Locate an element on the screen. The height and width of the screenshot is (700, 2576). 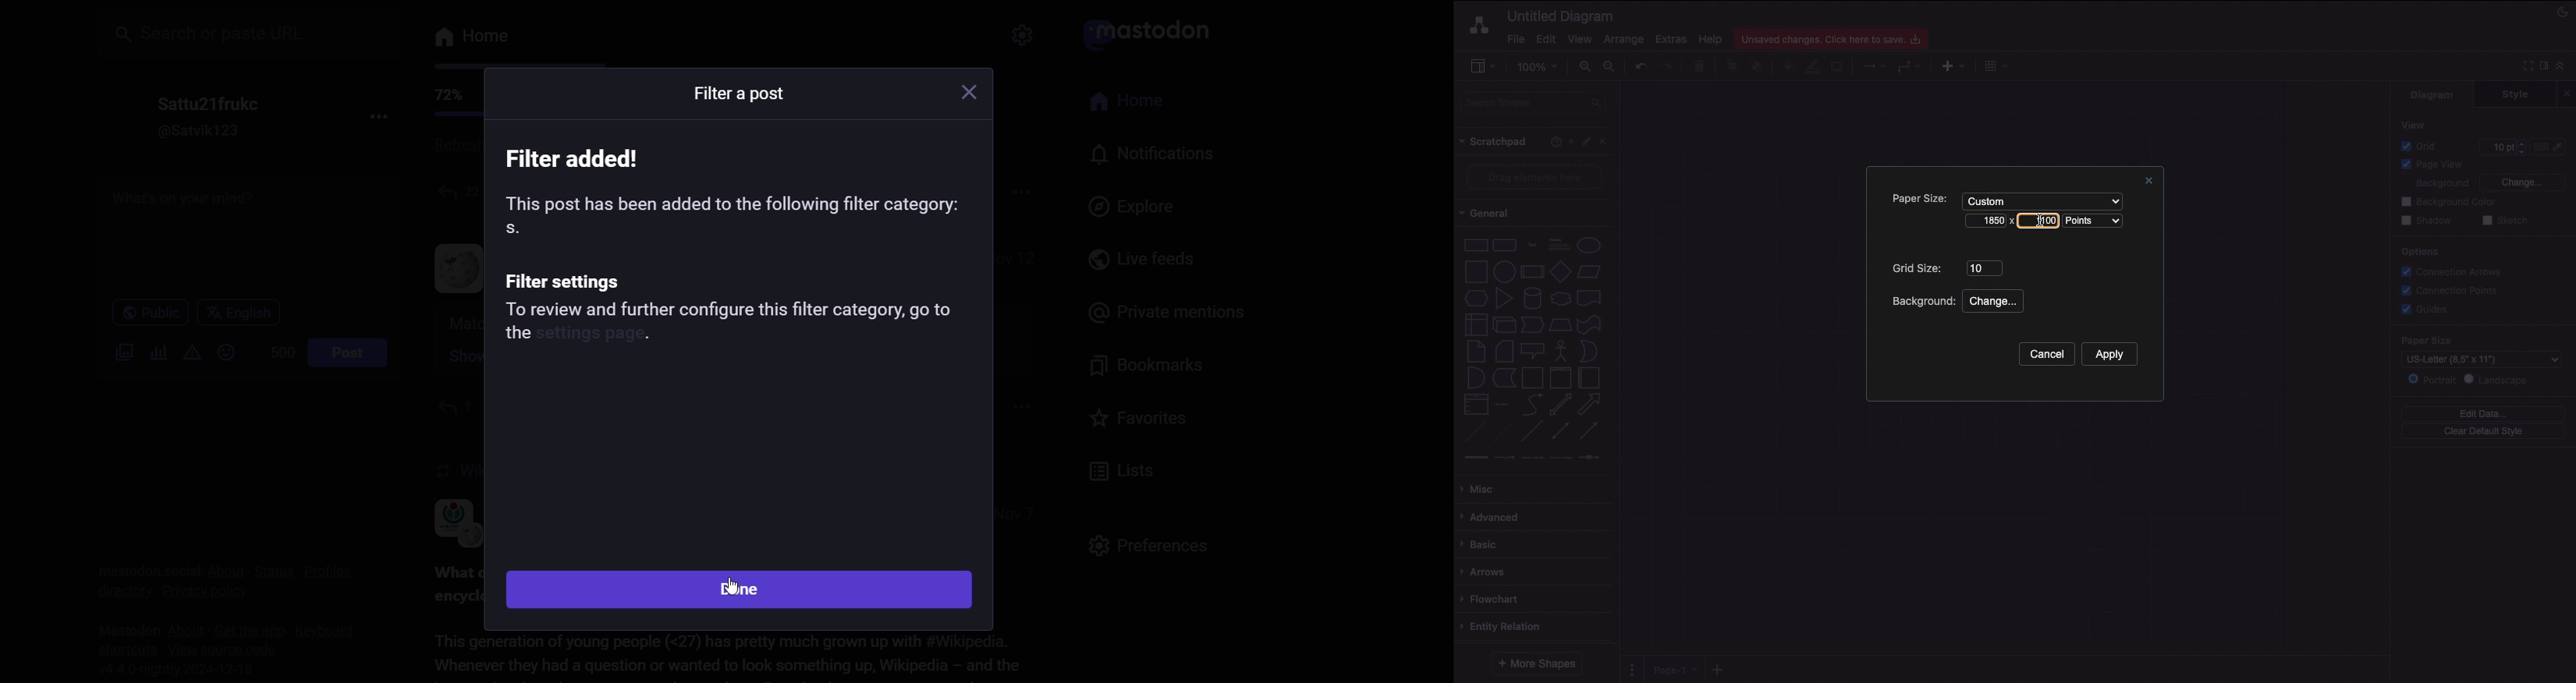
Bidirectional arrow is located at coordinates (1560, 404).